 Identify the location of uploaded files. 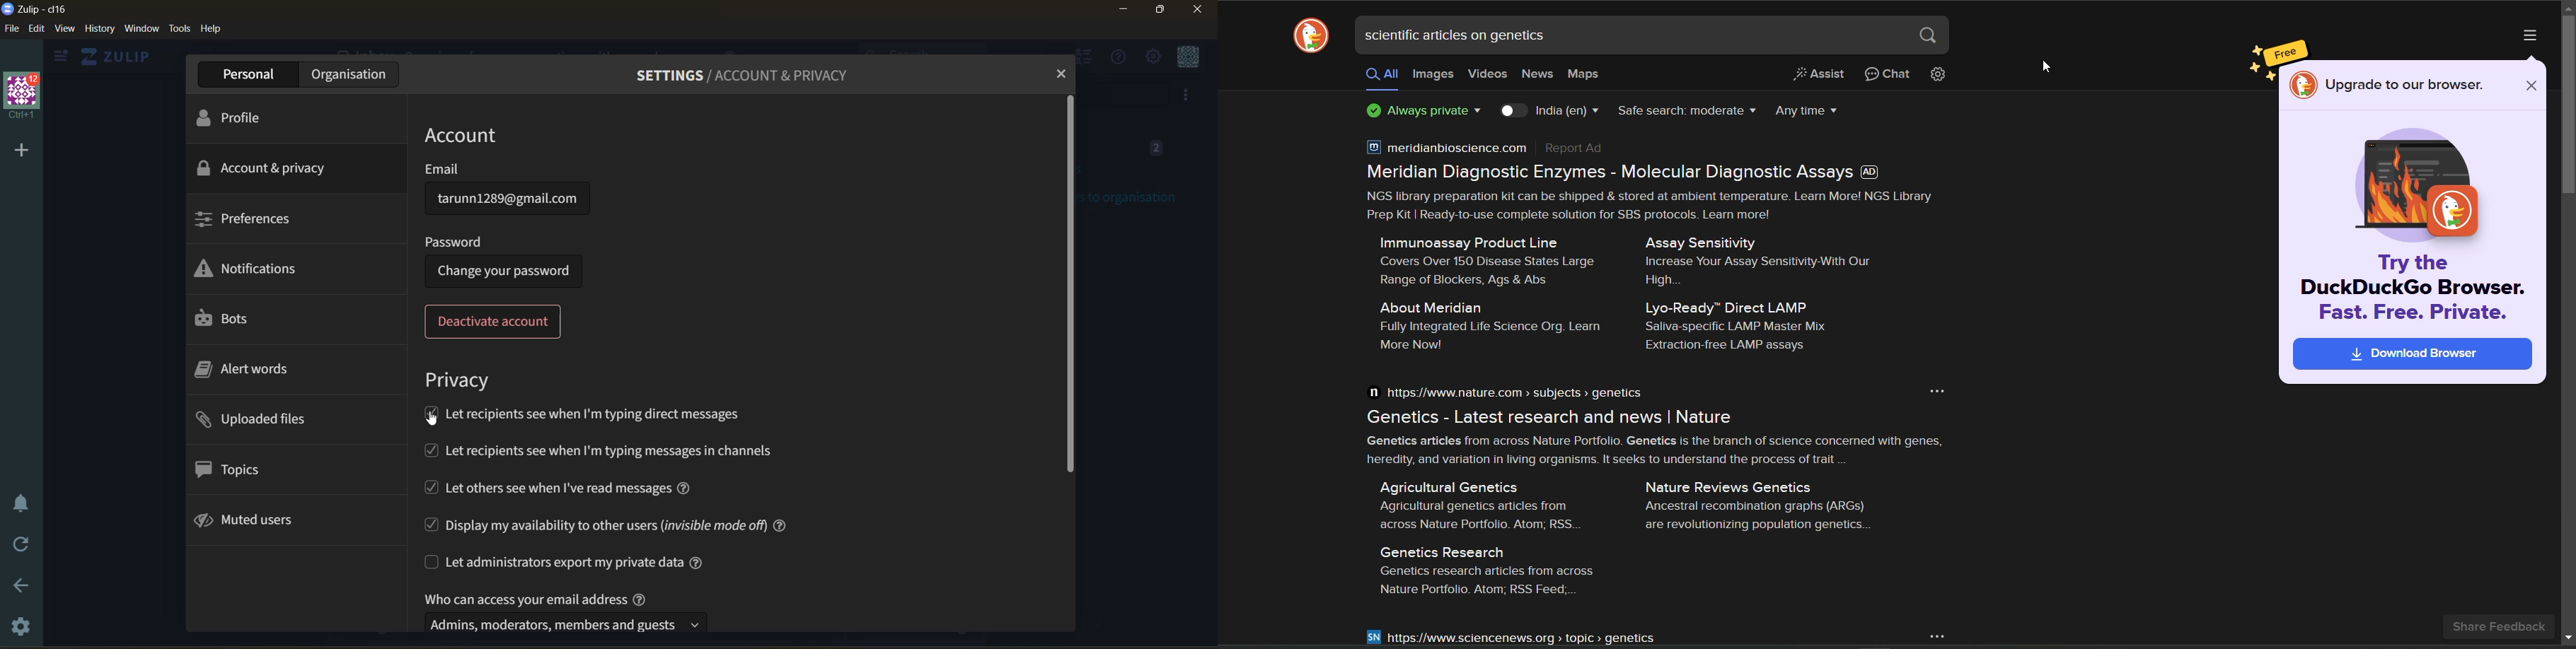
(257, 422).